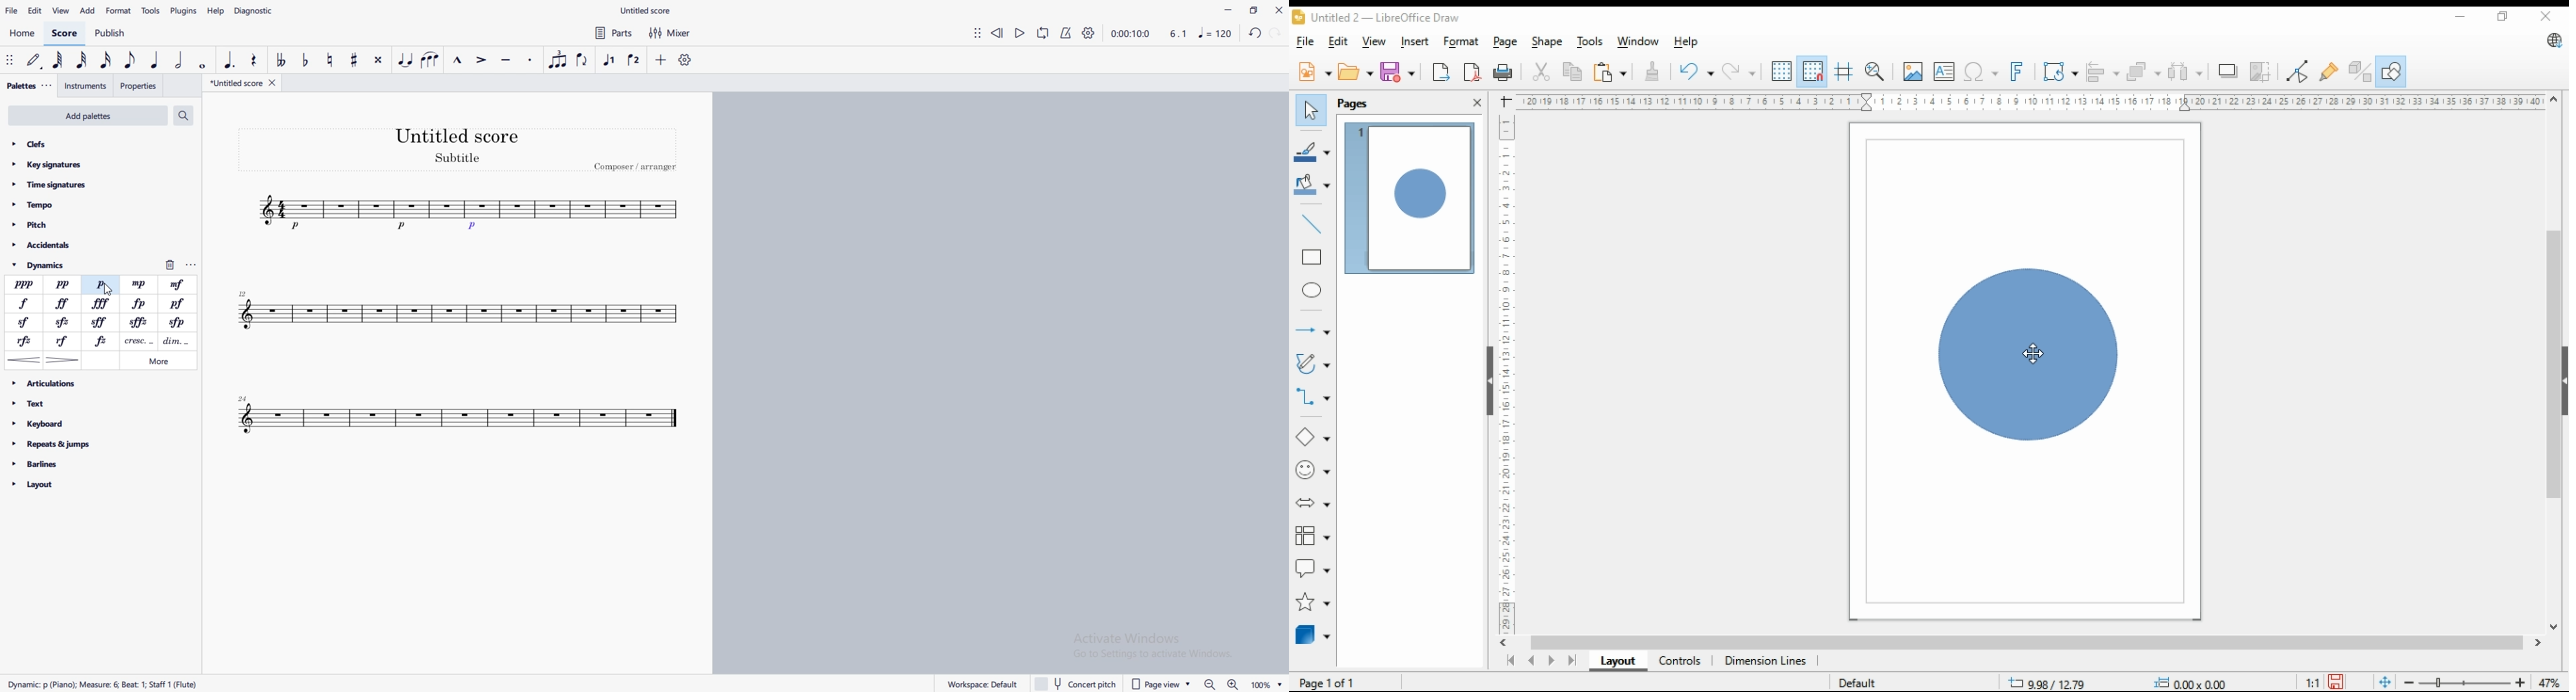  I want to click on whole dot, so click(202, 62).